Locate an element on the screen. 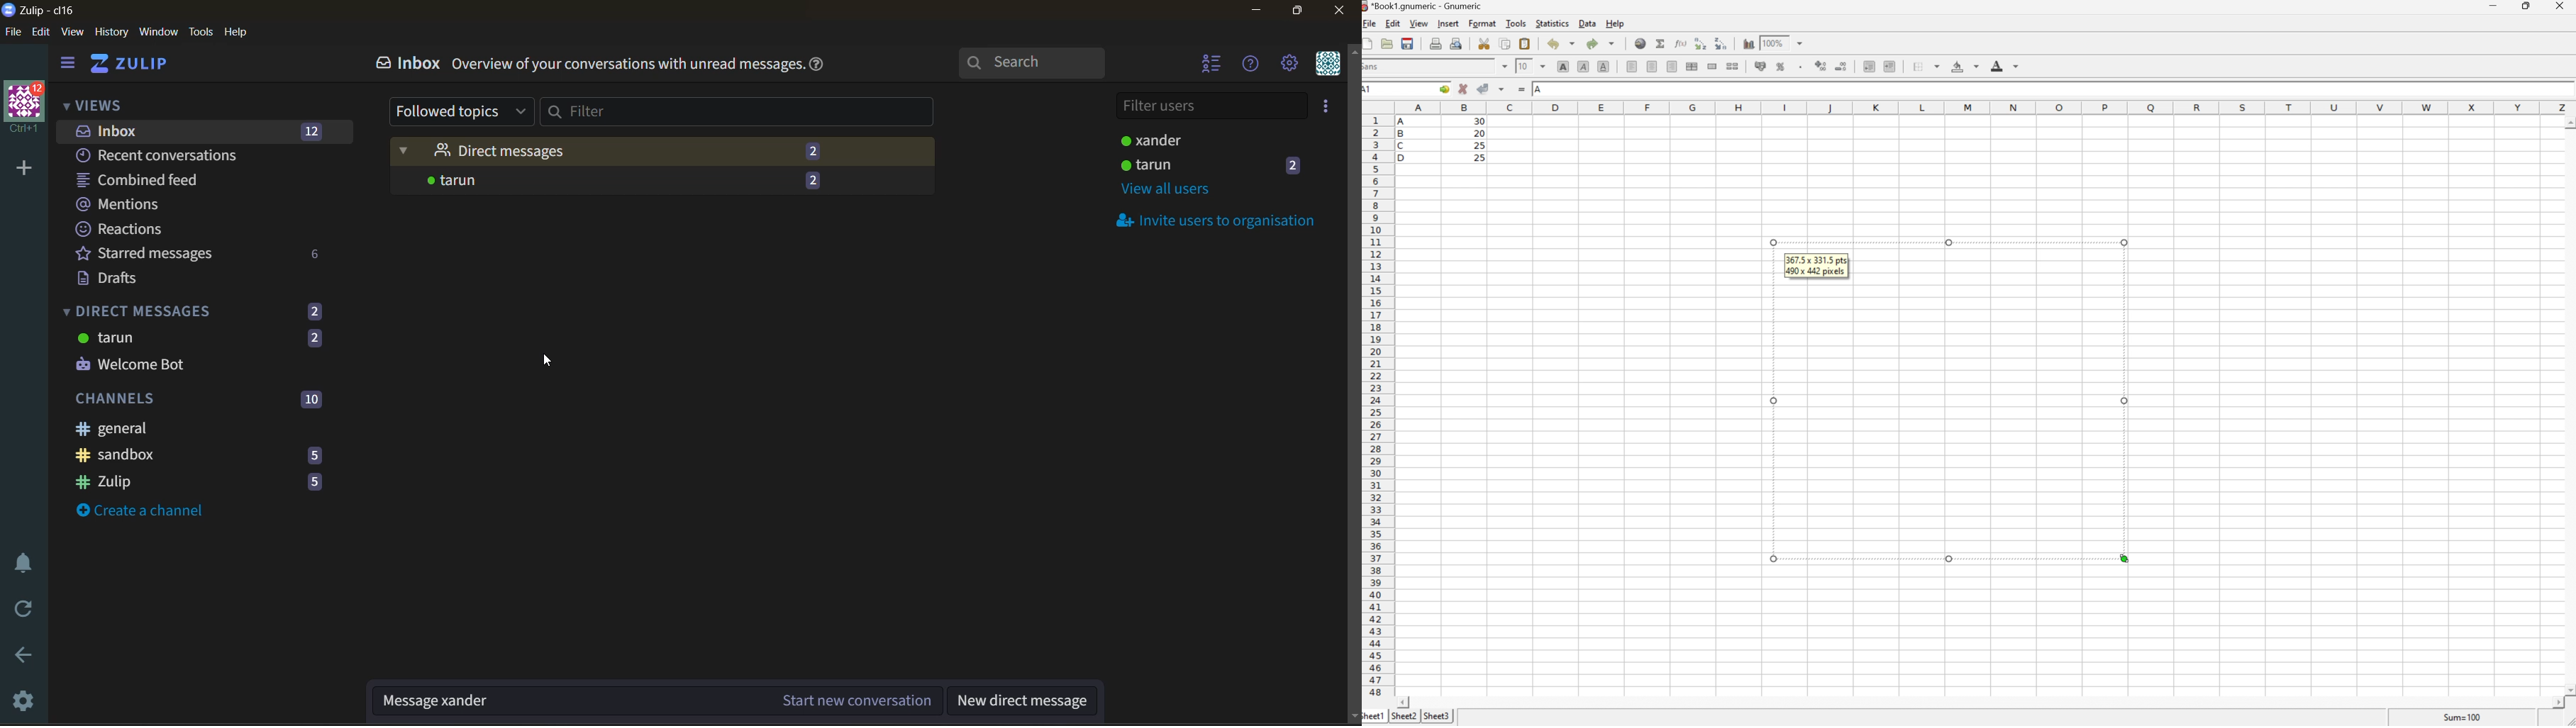 The height and width of the screenshot is (728, 2576). Cancel changes is located at coordinates (1463, 88).